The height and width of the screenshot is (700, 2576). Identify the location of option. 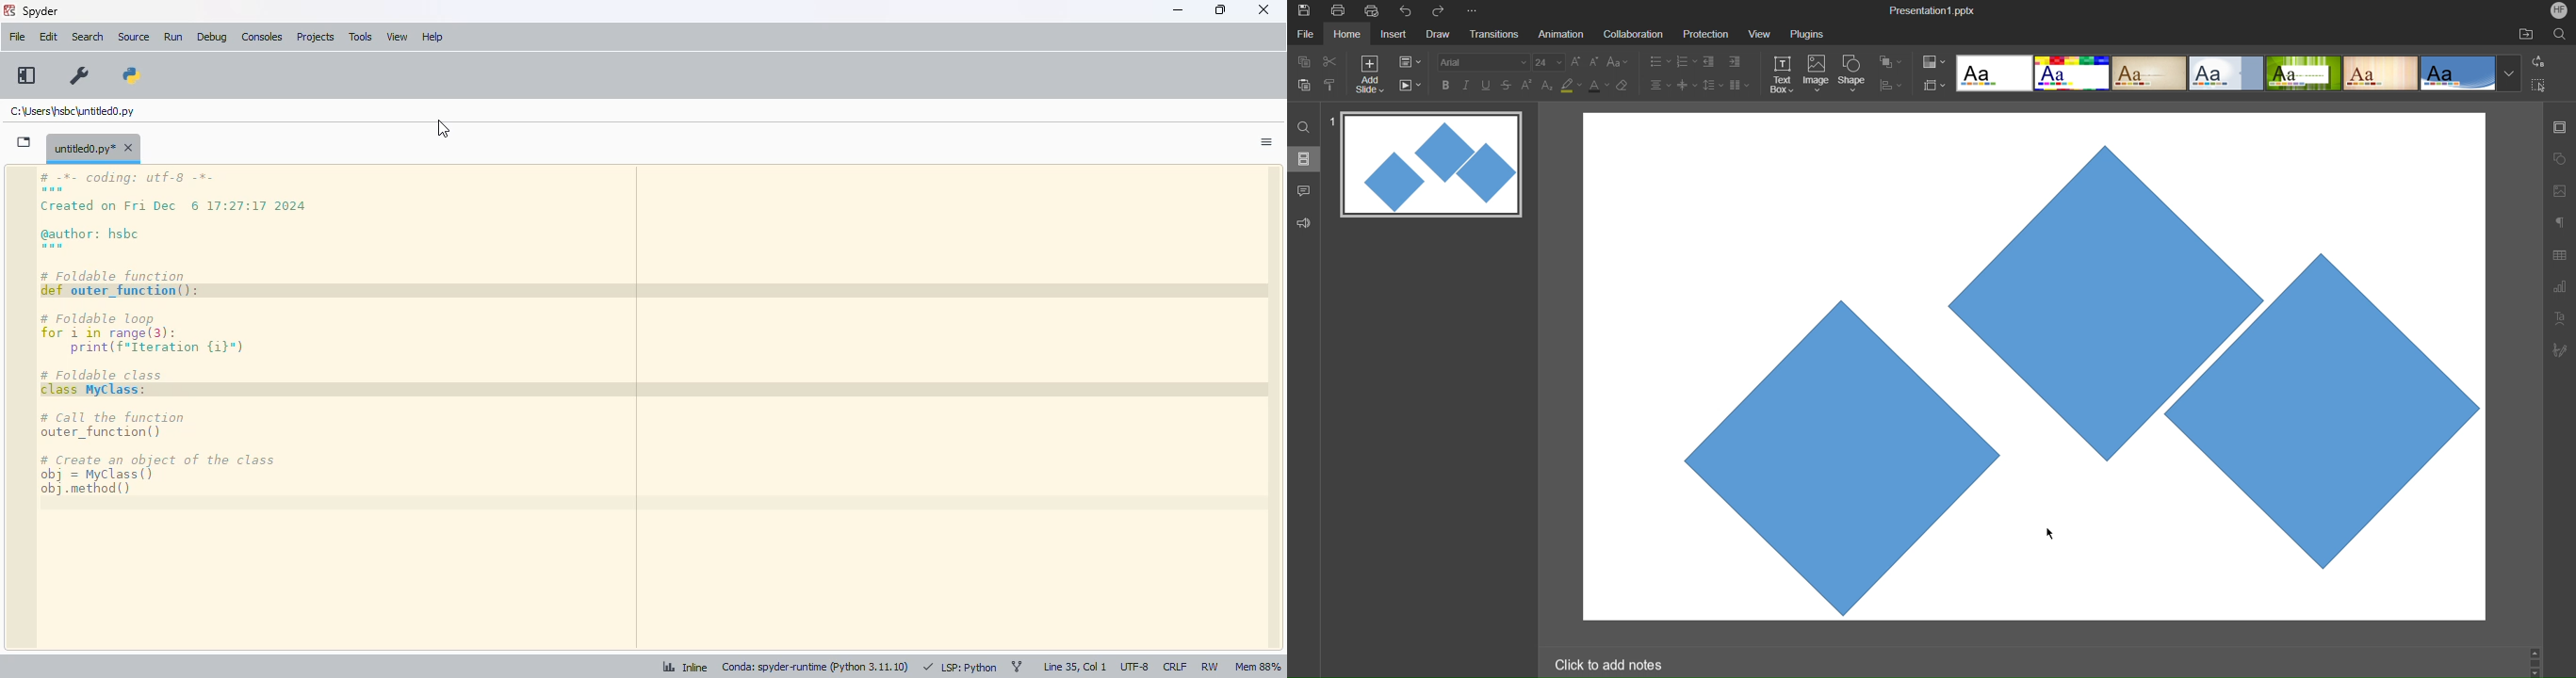
(1265, 145).